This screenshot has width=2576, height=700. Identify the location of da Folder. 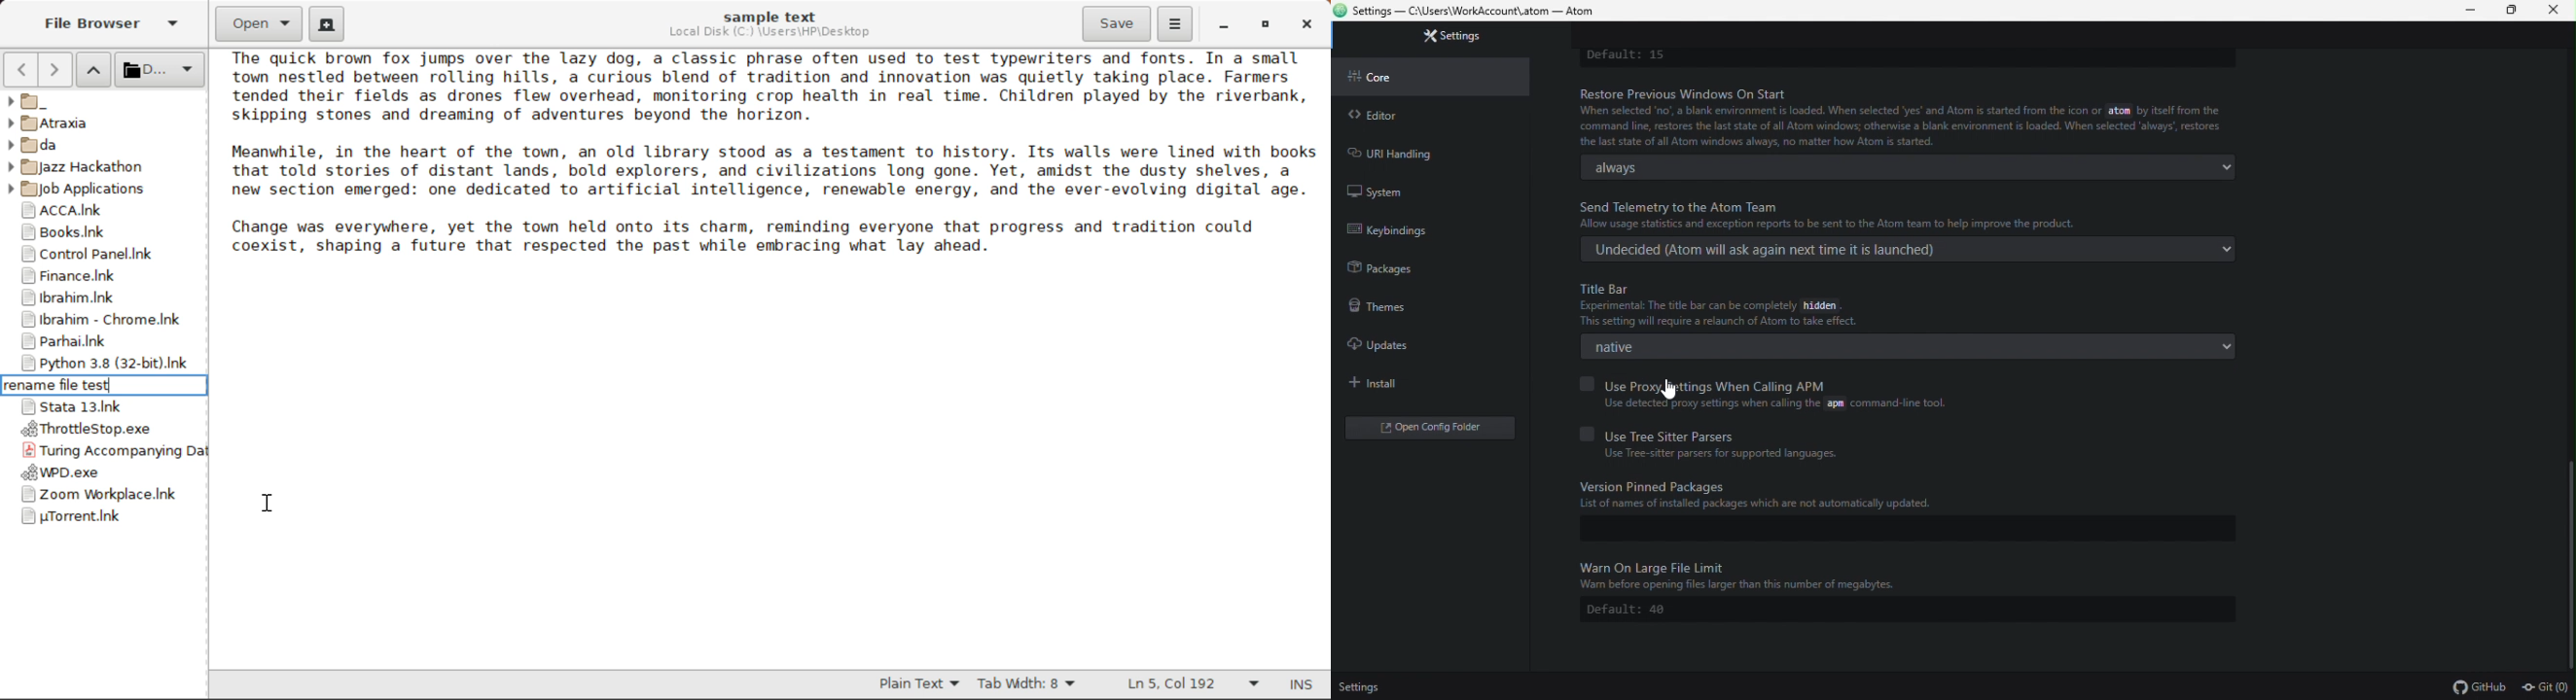
(105, 143).